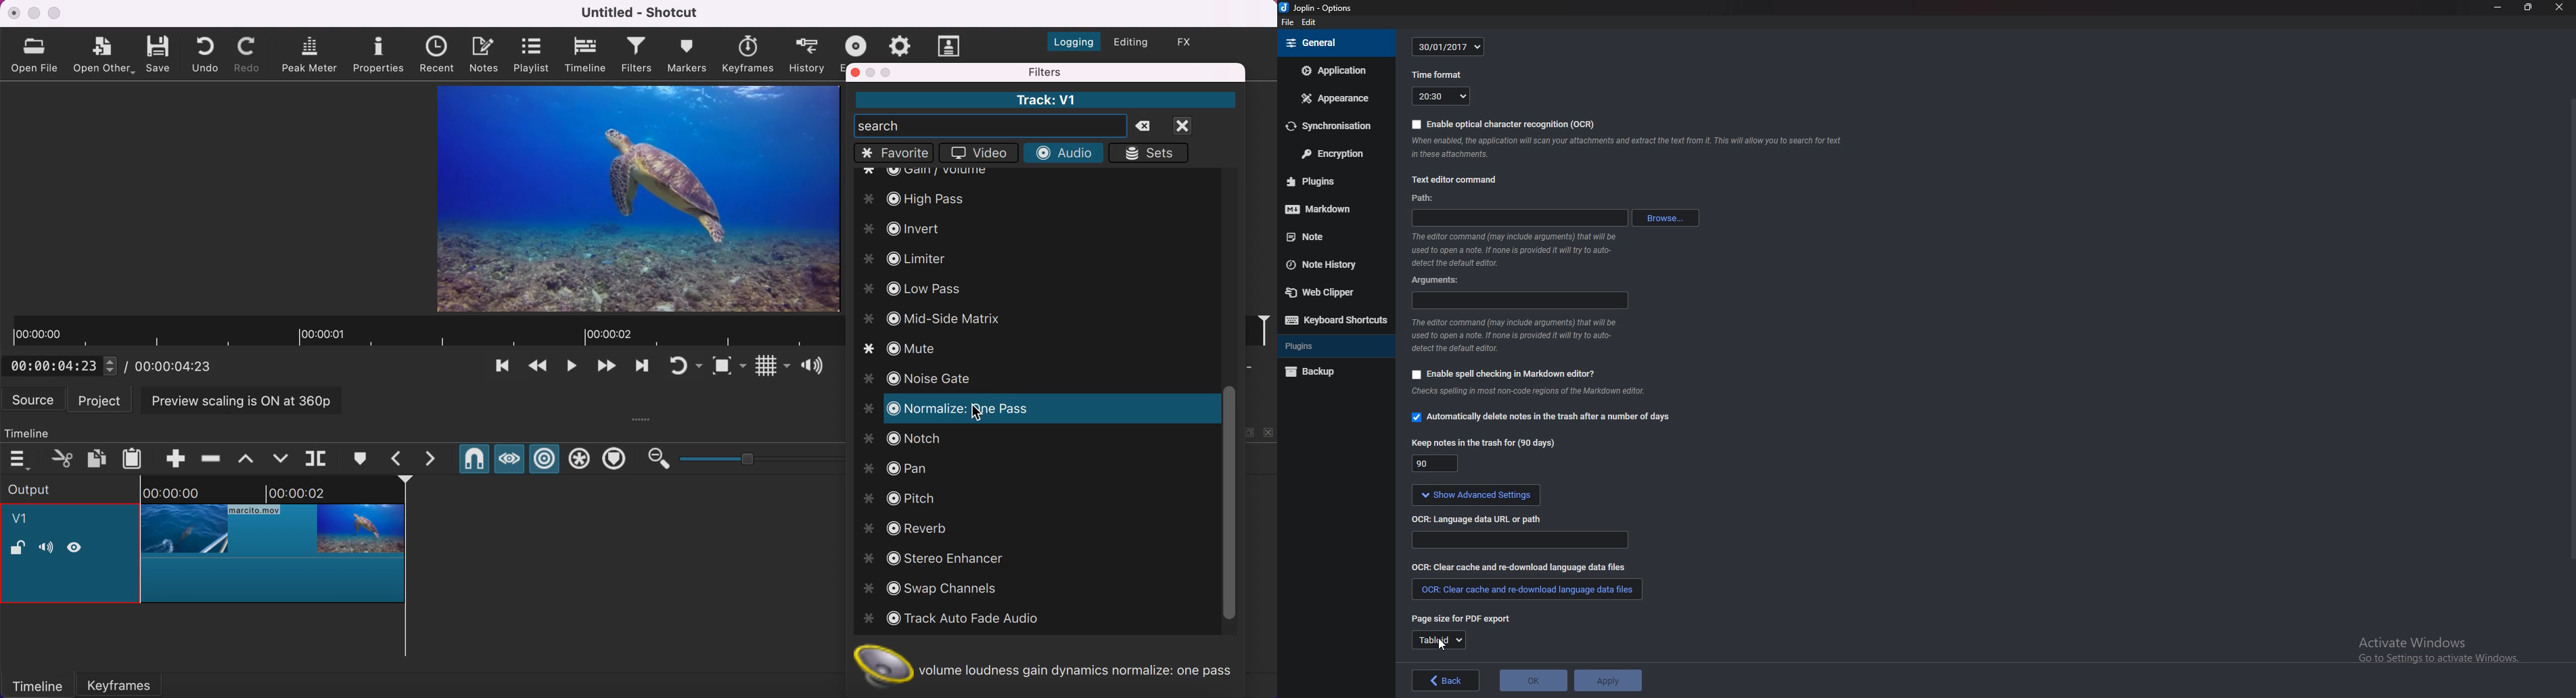 The height and width of the screenshot is (700, 2576). I want to click on Scroll bar, so click(2564, 322).